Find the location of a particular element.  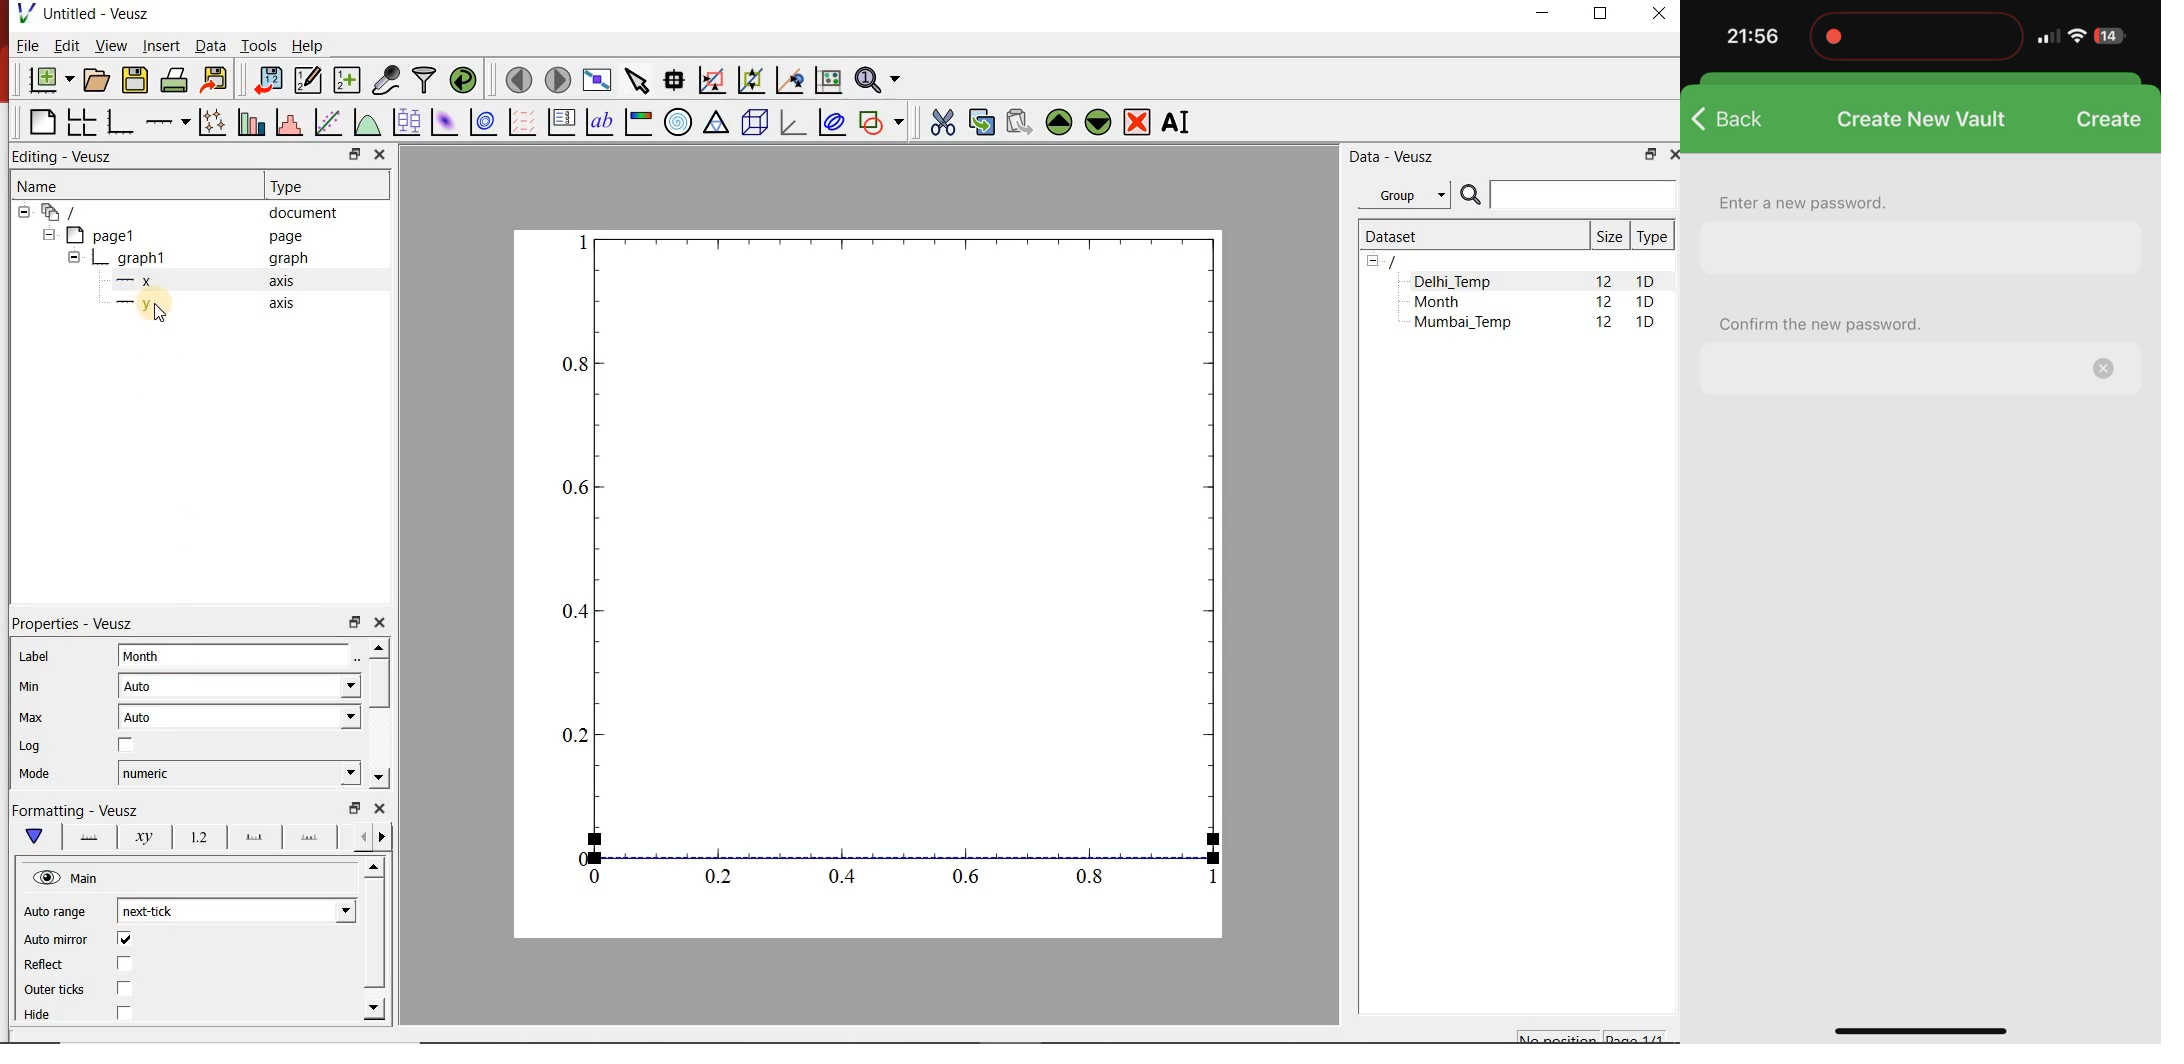

graph1 is located at coordinates (190, 258).